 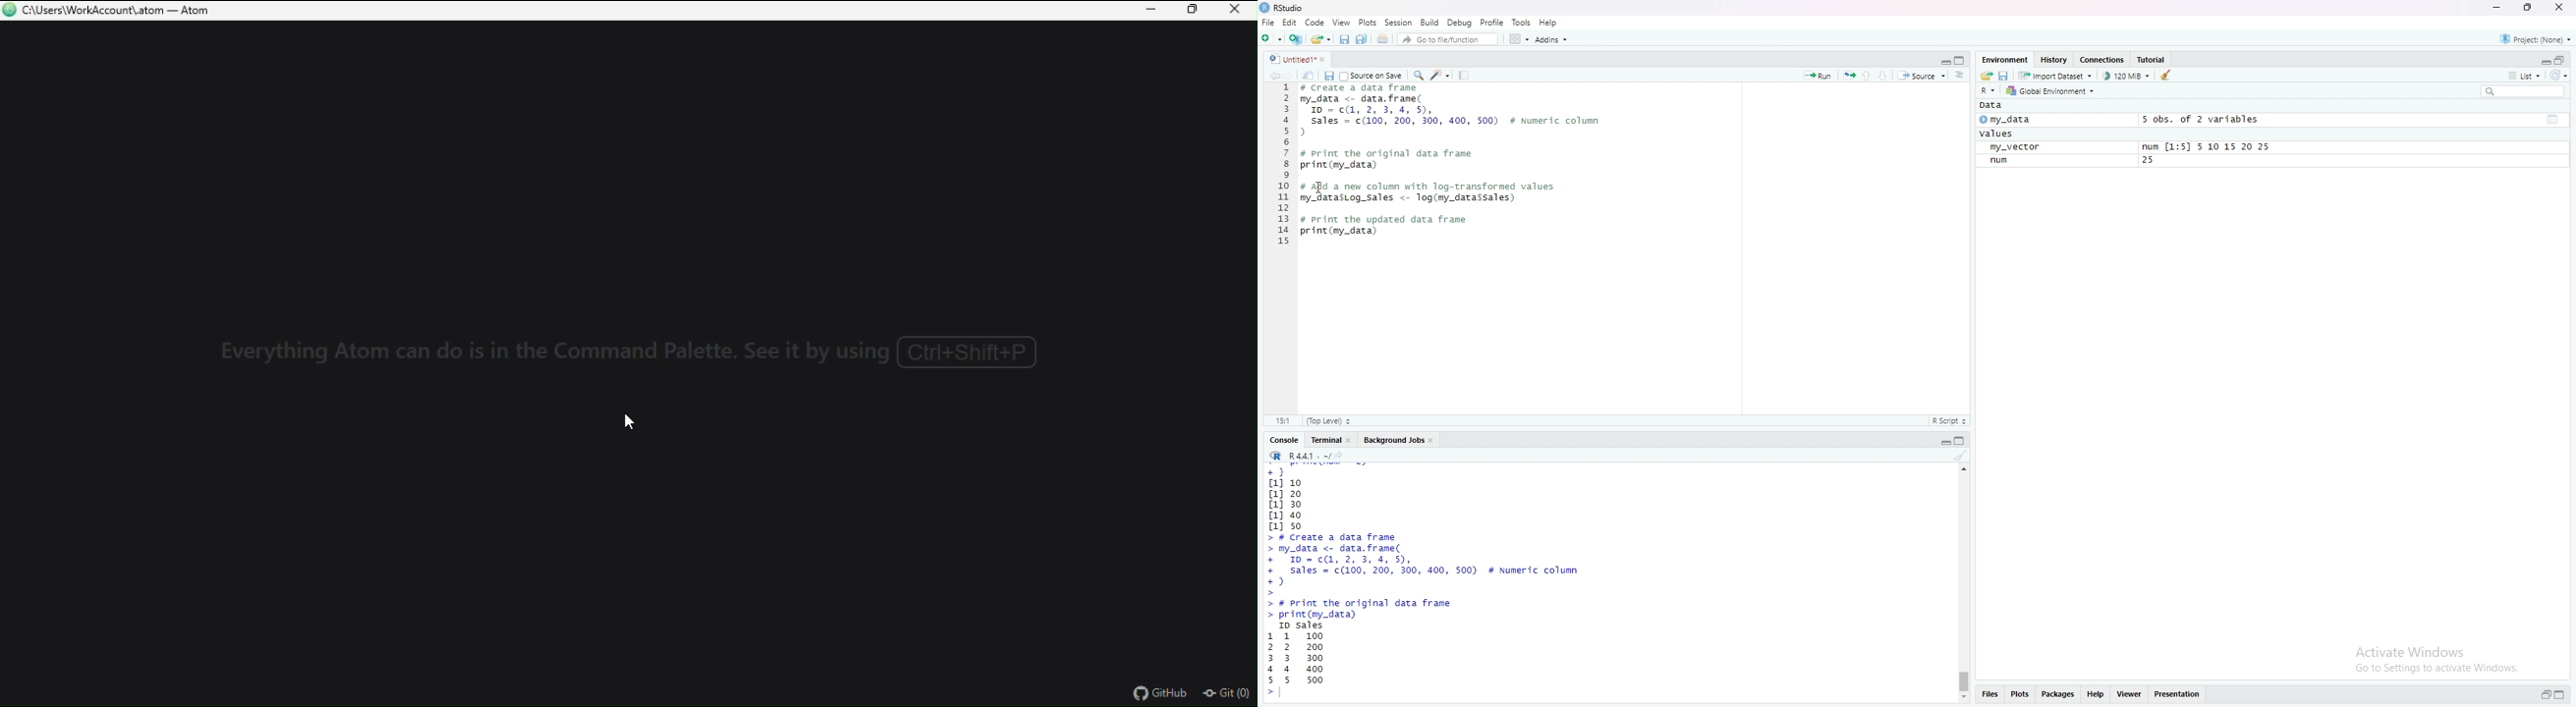 I want to click on Code, so click(x=1315, y=23).